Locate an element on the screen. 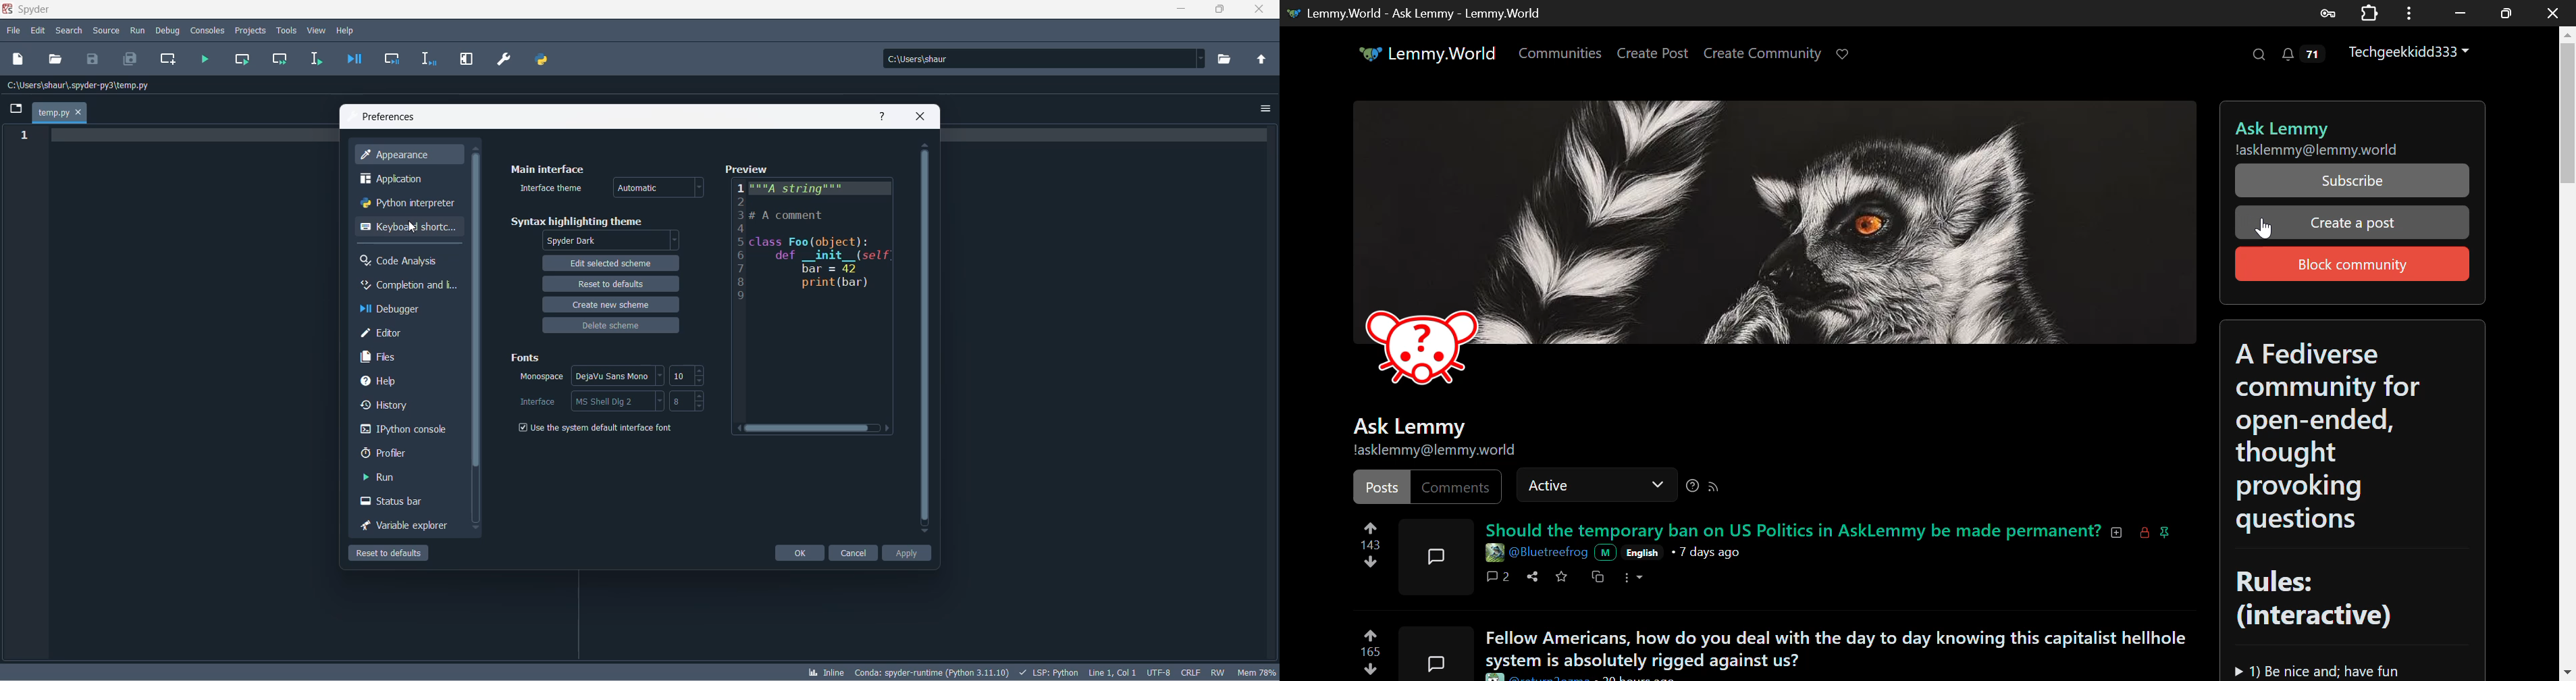 Image resolution: width=2576 pixels, height=700 pixels. line number is located at coordinates (27, 136).